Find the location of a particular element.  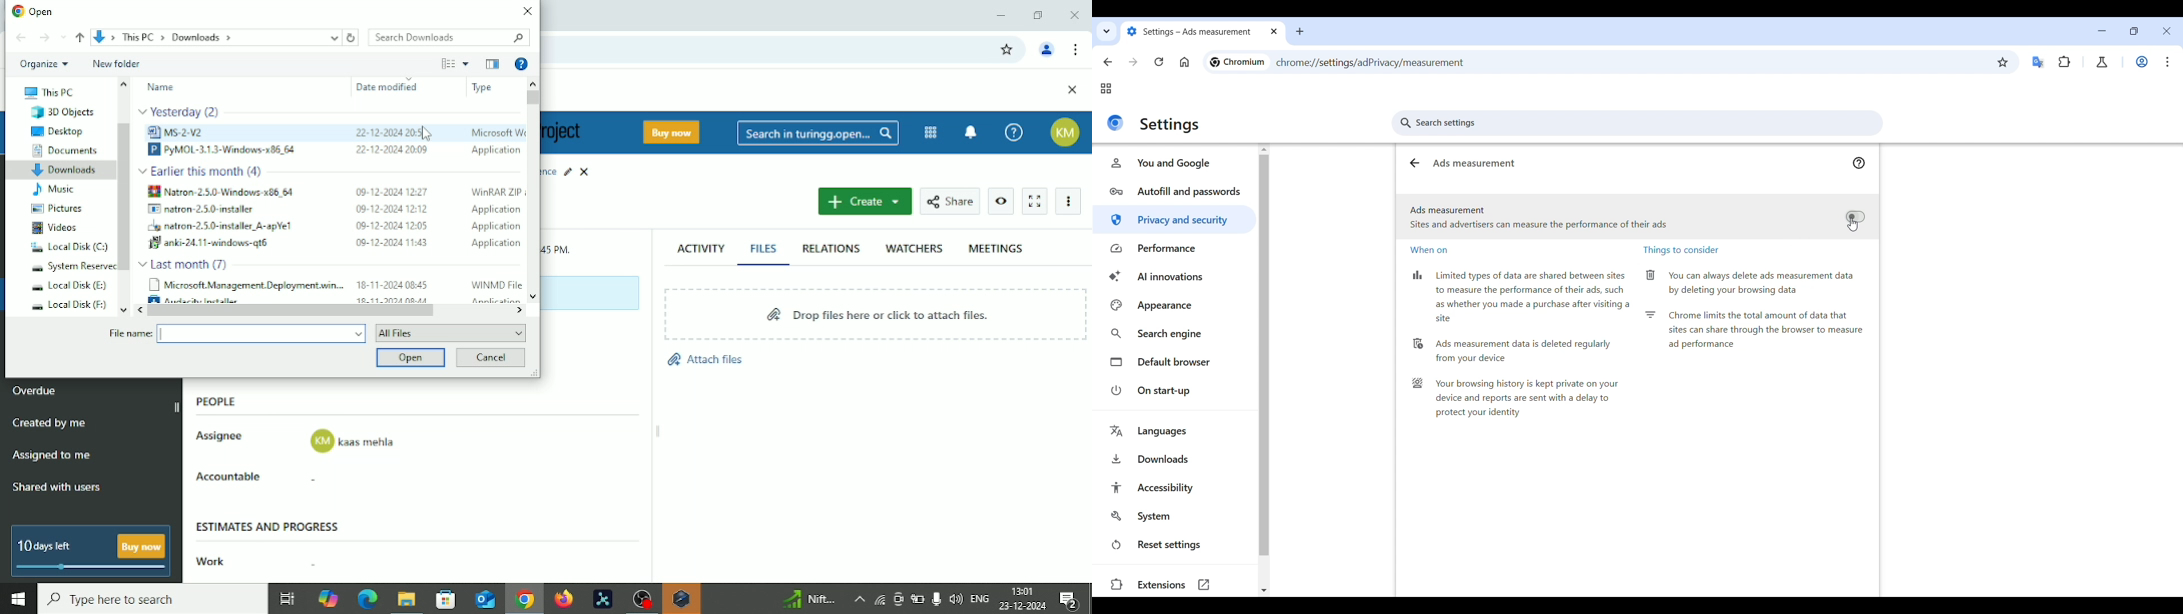

Tab groups  is located at coordinates (1106, 89).